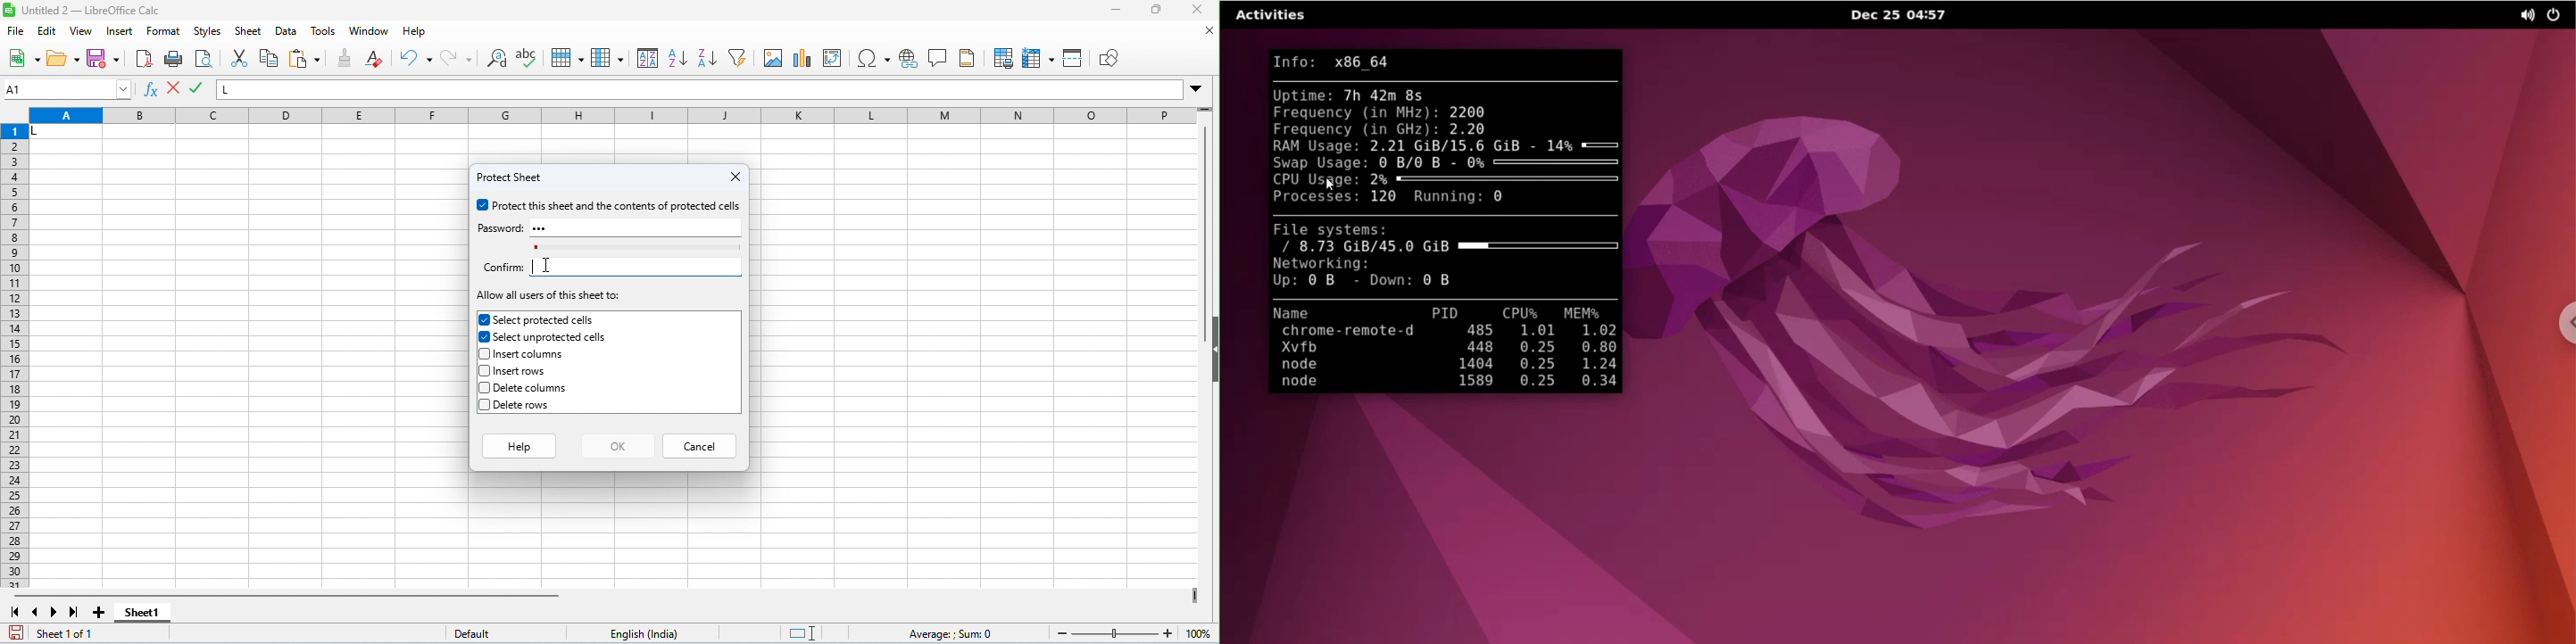 This screenshot has height=644, width=2576. Describe the element at coordinates (24, 60) in the screenshot. I see `new` at that location.